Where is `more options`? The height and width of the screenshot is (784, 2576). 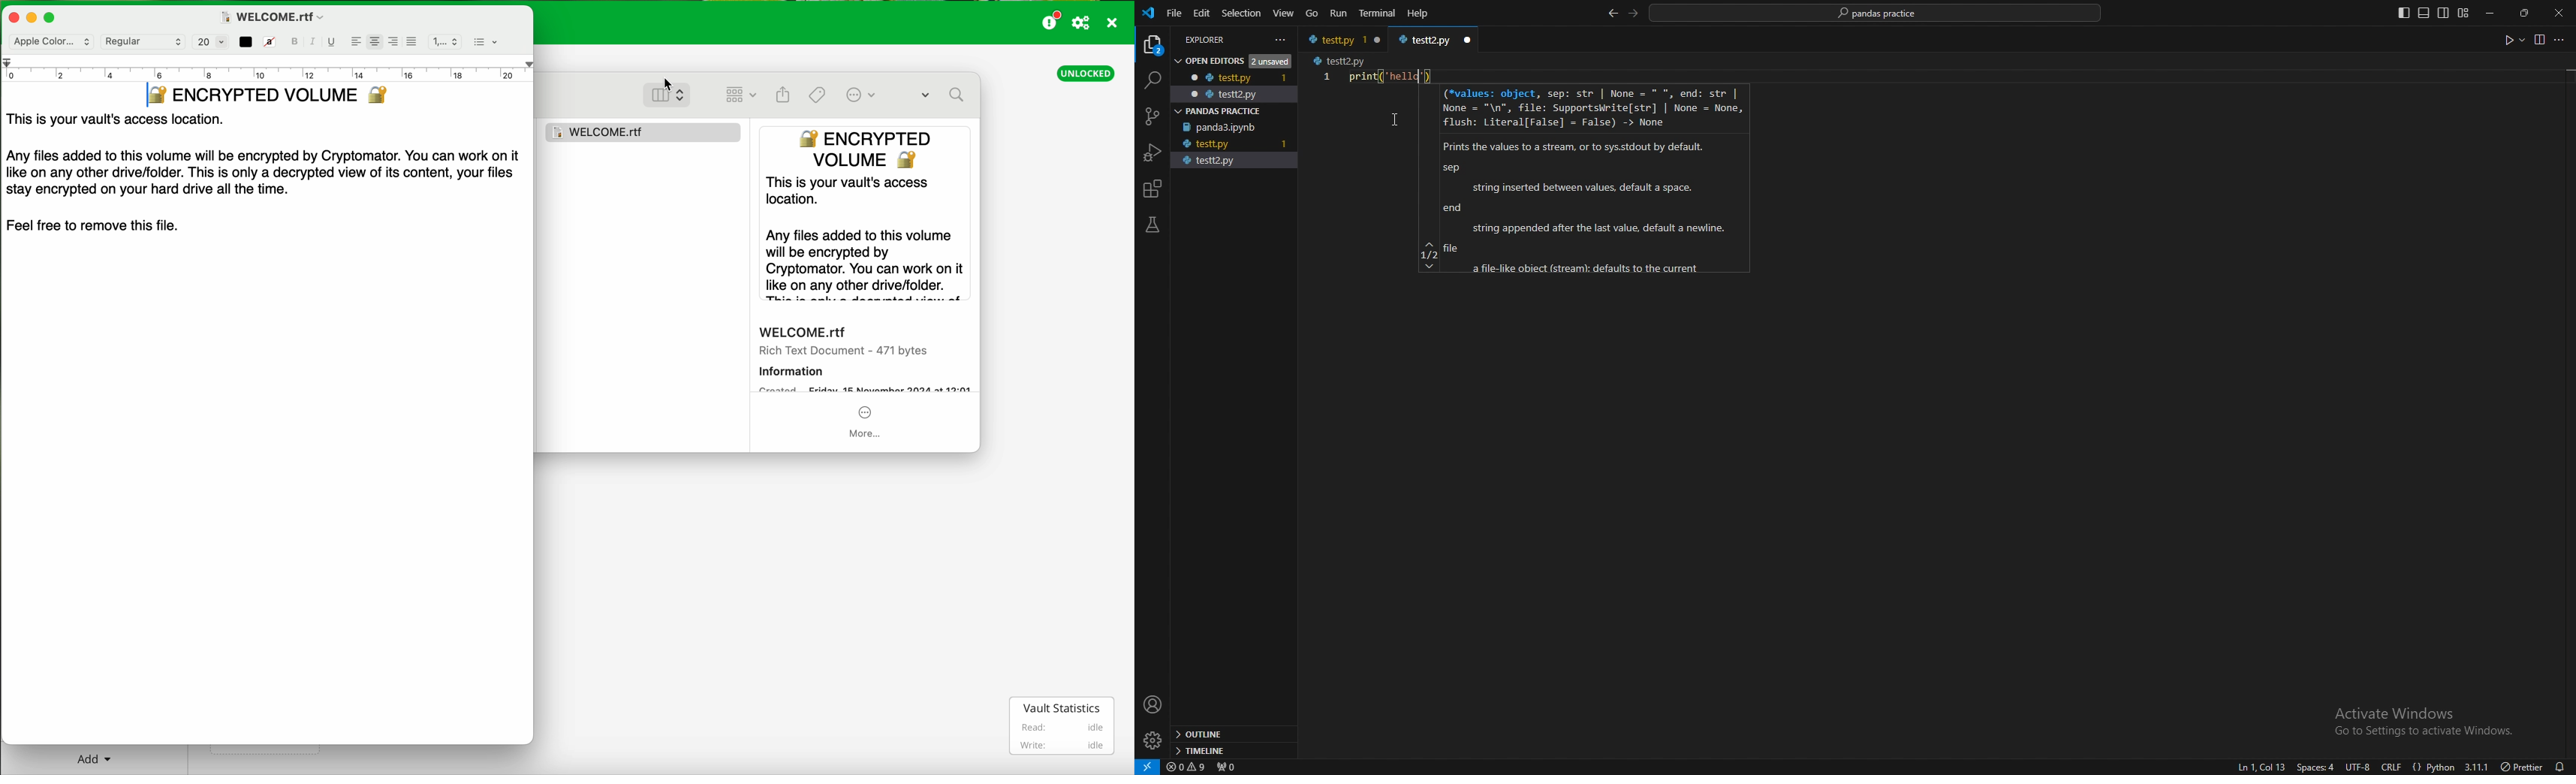
more options is located at coordinates (2562, 41).